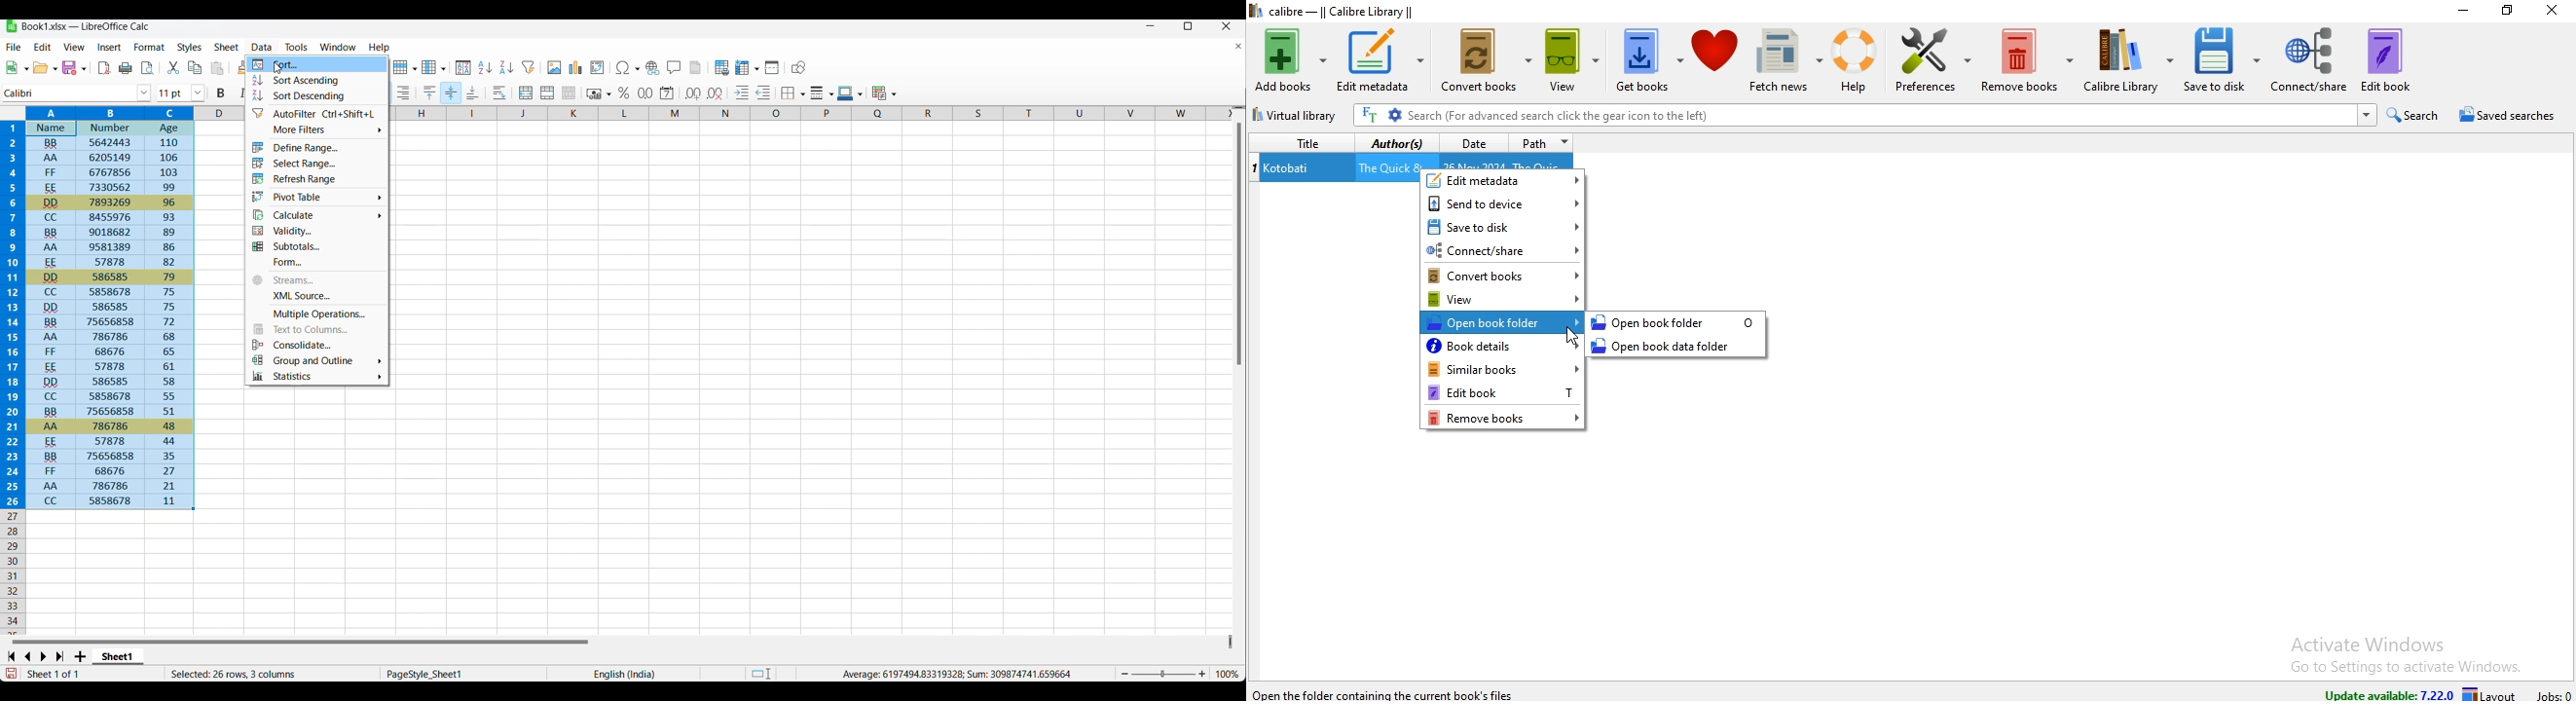 The width and height of the screenshot is (2576, 728). What do you see at coordinates (799, 67) in the screenshot?
I see `Show draw fuctions` at bounding box center [799, 67].